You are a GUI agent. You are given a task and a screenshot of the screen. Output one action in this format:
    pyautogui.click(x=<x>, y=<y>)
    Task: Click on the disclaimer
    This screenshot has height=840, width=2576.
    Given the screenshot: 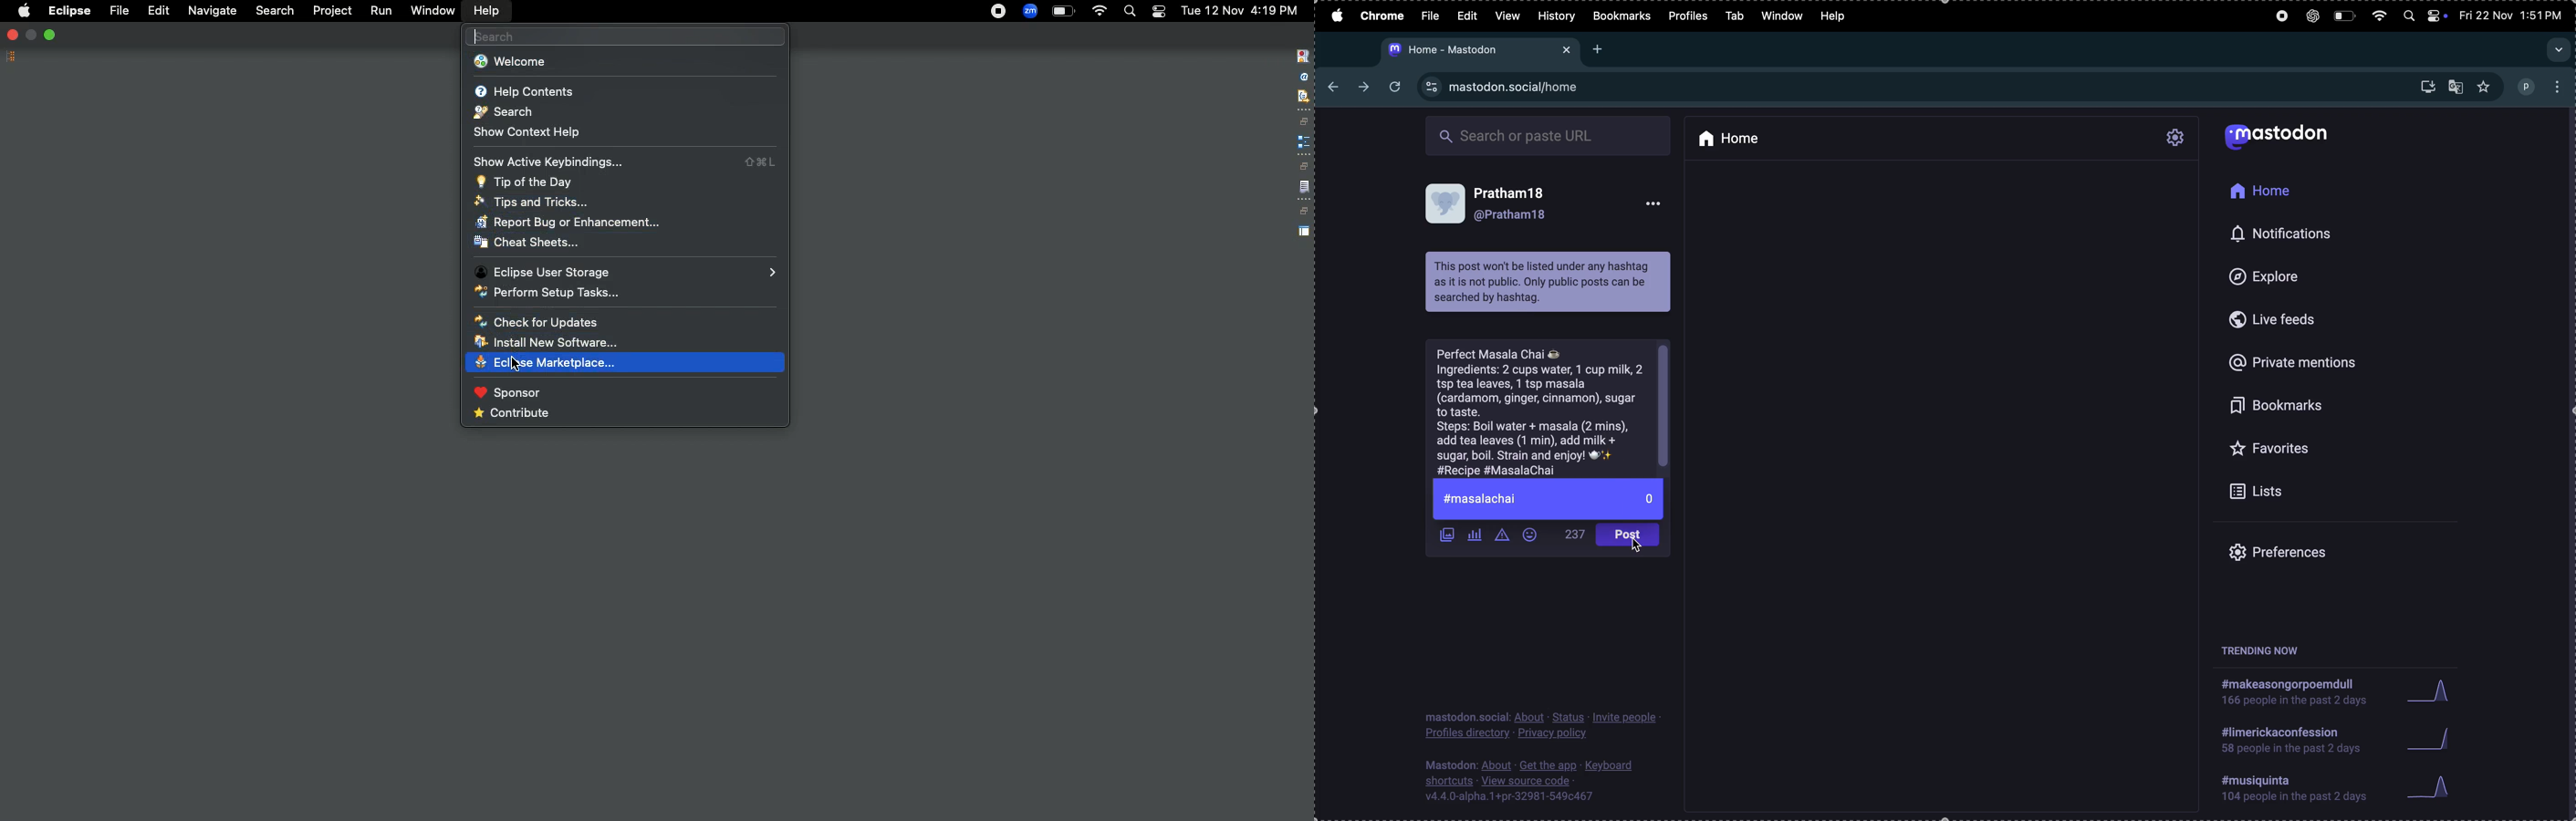 What is the action you would take?
    pyautogui.click(x=1551, y=283)
    